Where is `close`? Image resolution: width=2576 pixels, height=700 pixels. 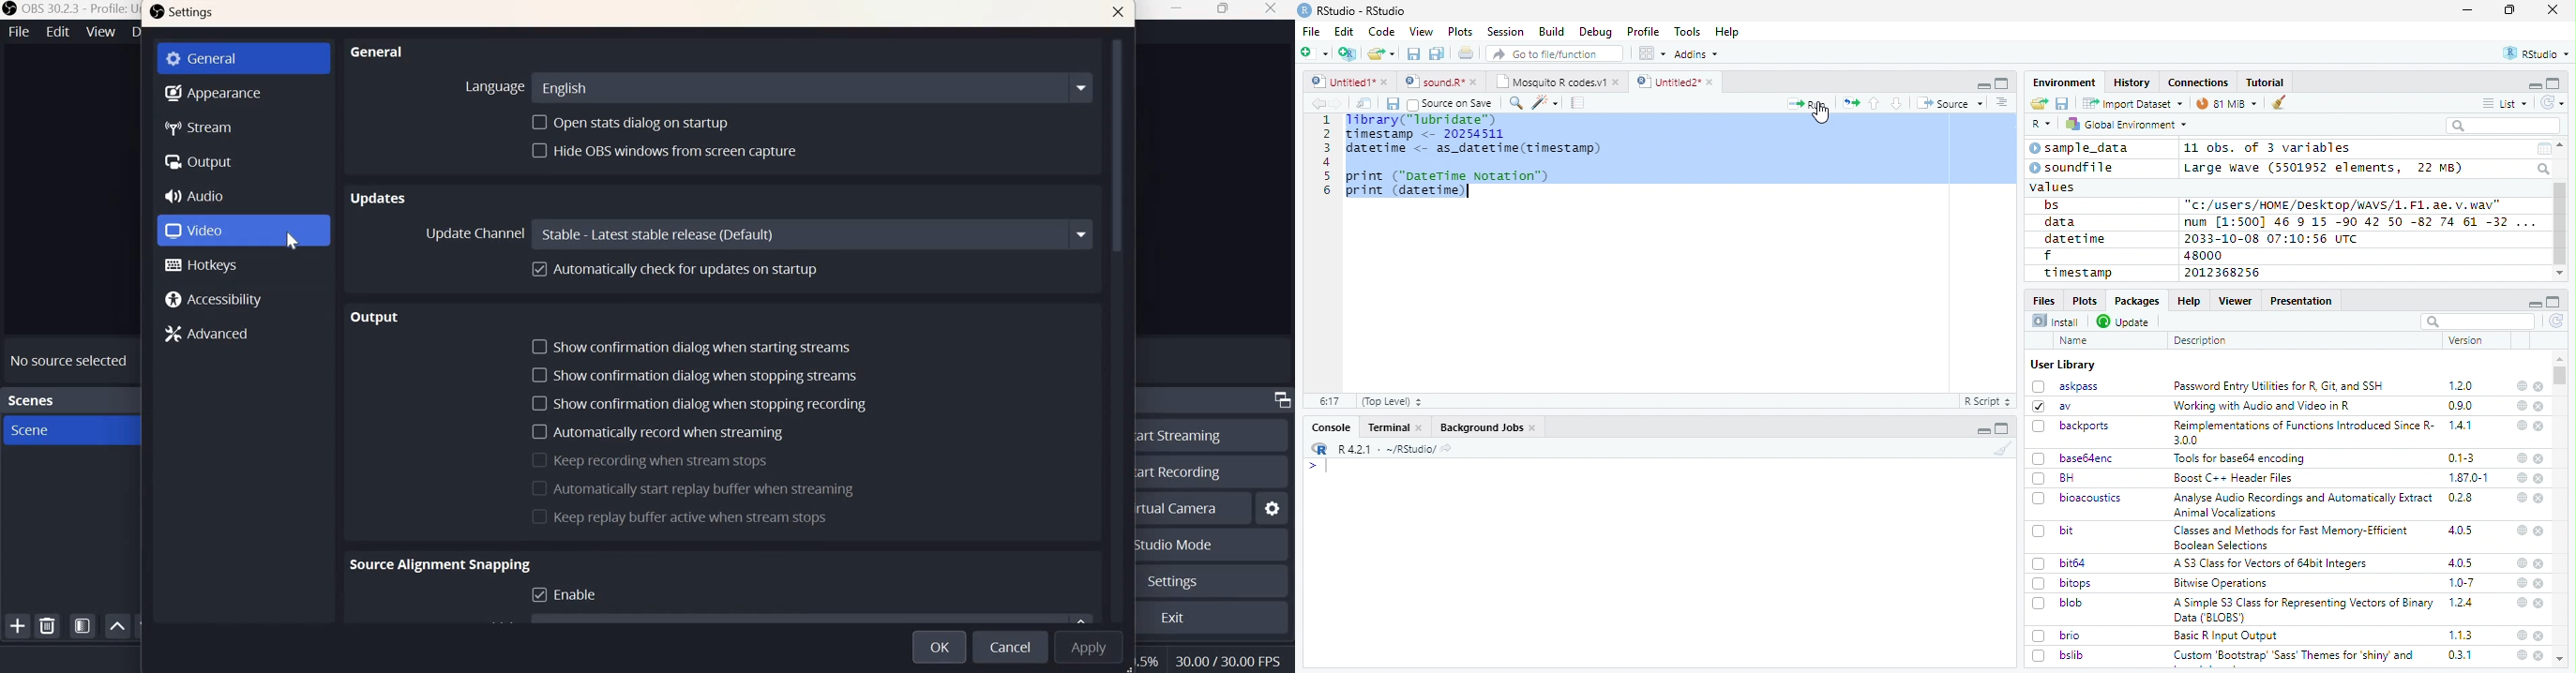 close is located at coordinates (2540, 604).